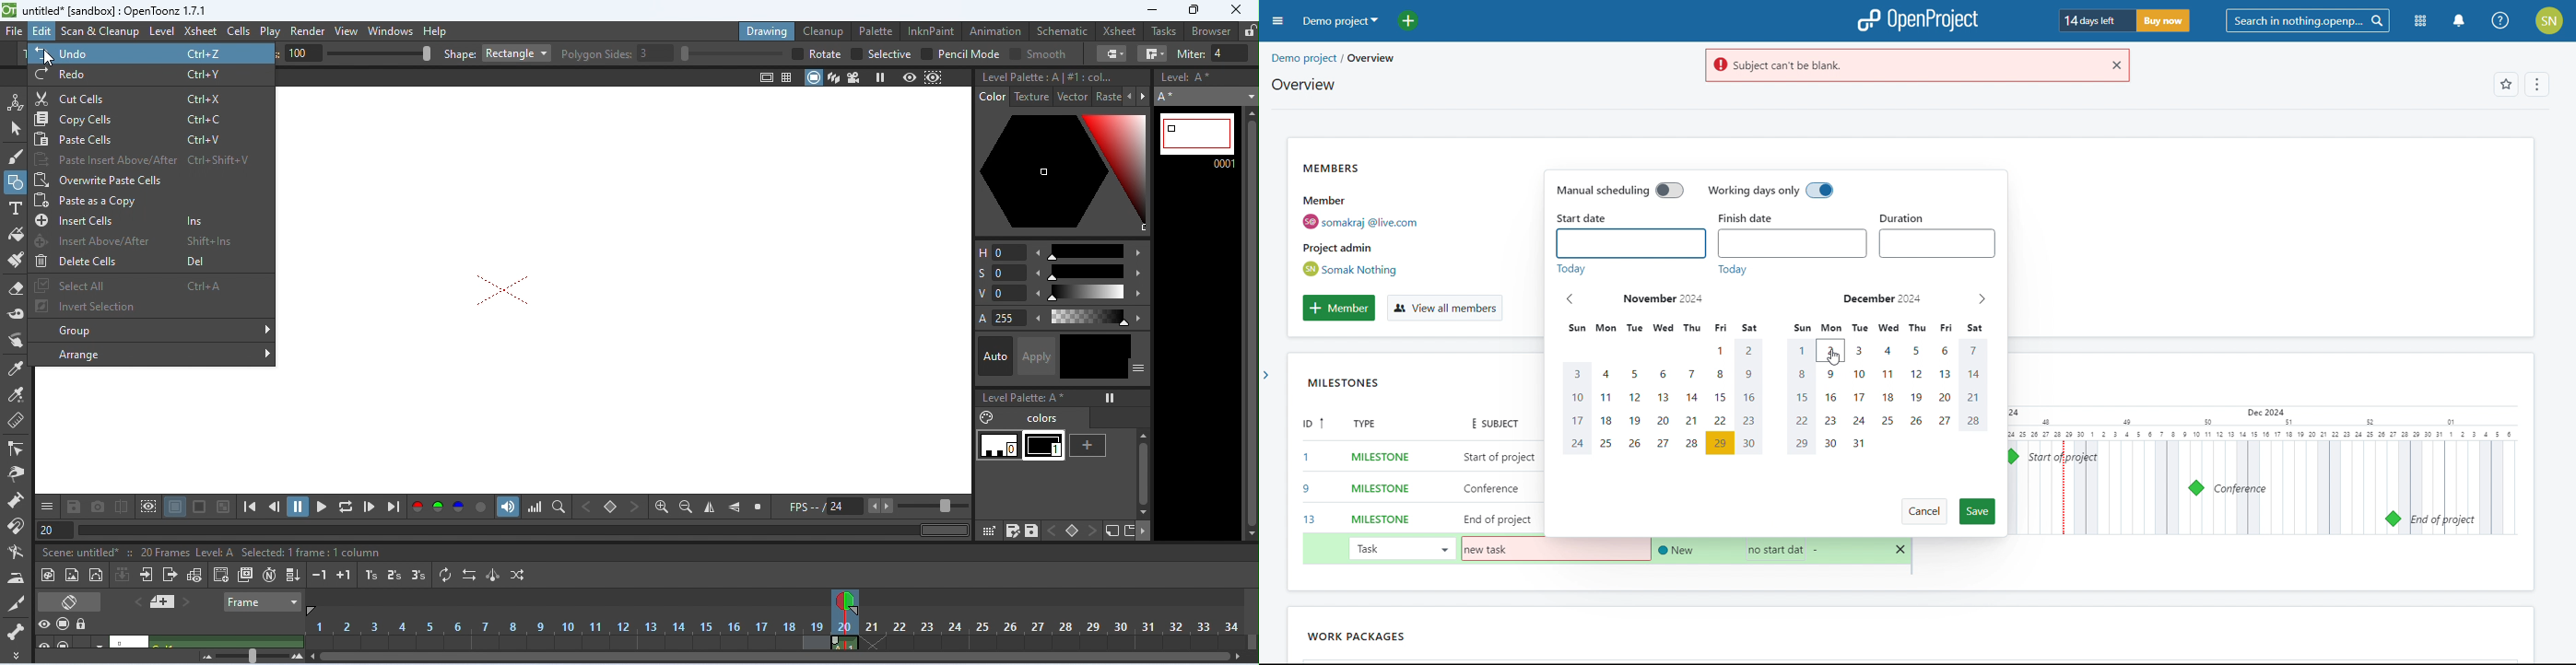  Describe the element at coordinates (2458, 21) in the screenshot. I see `notification` at that location.